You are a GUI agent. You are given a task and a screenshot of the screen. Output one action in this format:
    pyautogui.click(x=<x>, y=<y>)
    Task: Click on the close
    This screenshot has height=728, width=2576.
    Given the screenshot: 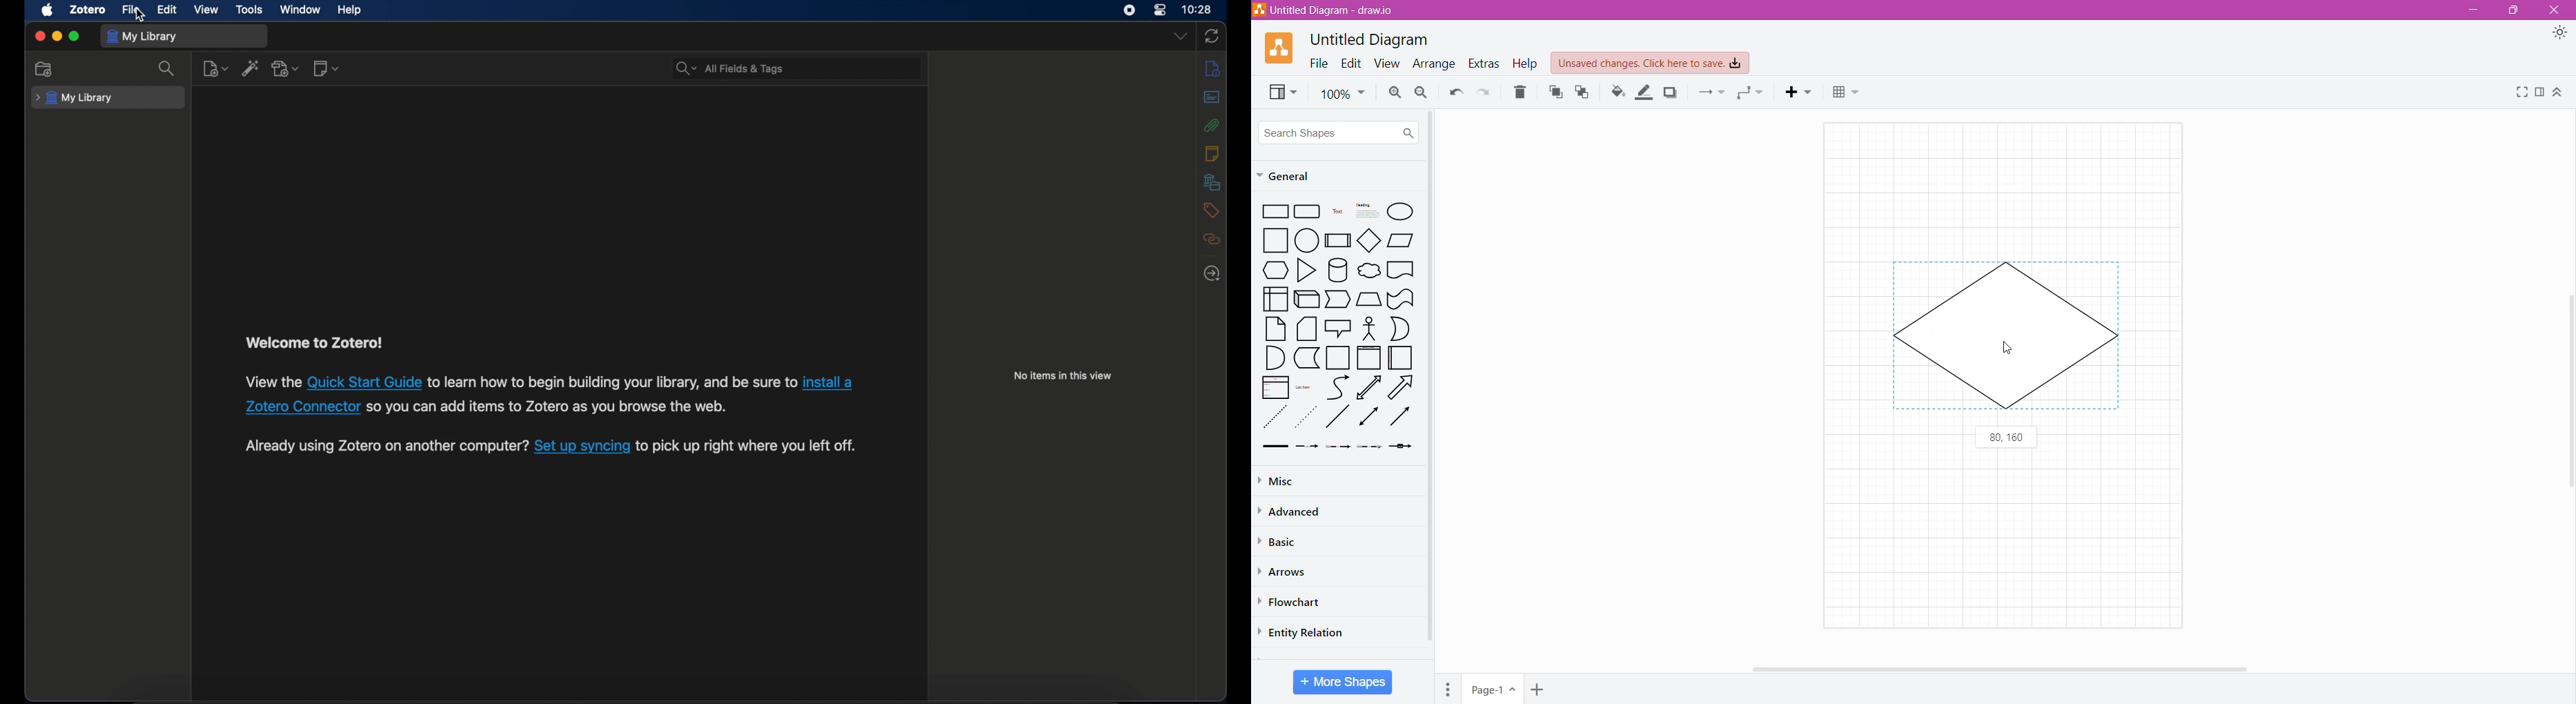 What is the action you would take?
    pyautogui.click(x=39, y=37)
    